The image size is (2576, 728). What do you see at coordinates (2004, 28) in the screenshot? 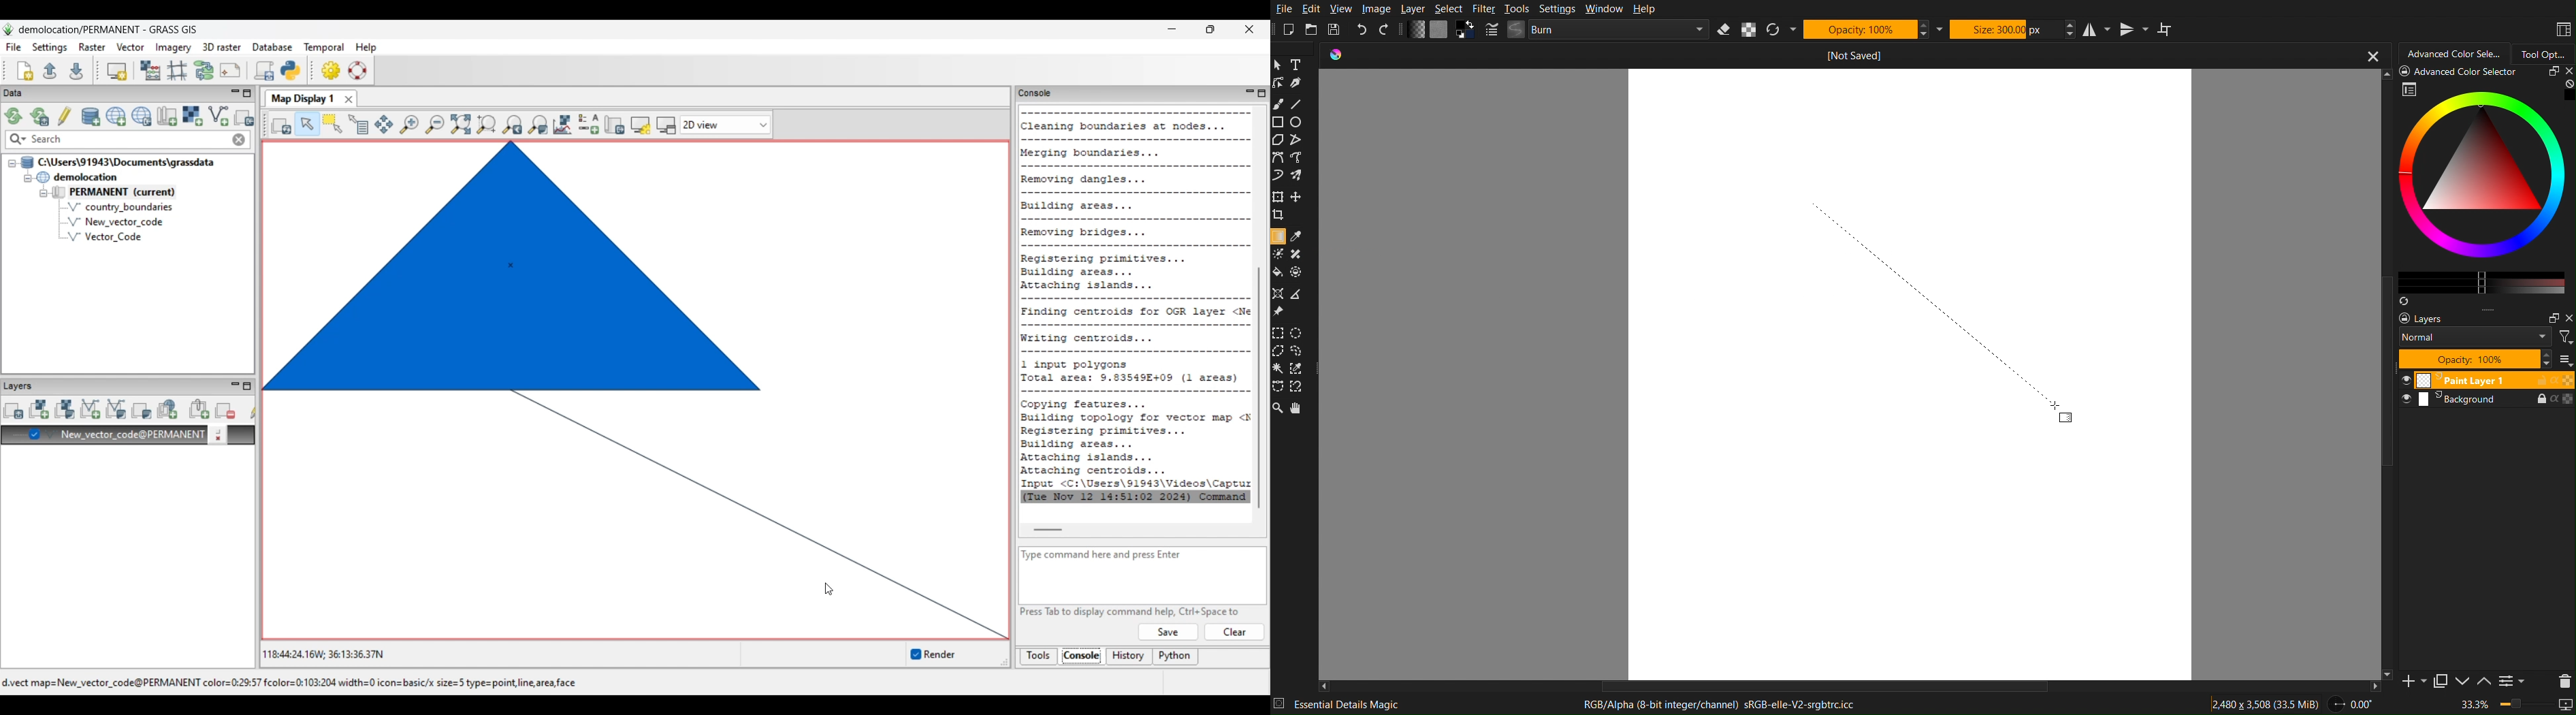
I see `Size` at bounding box center [2004, 28].